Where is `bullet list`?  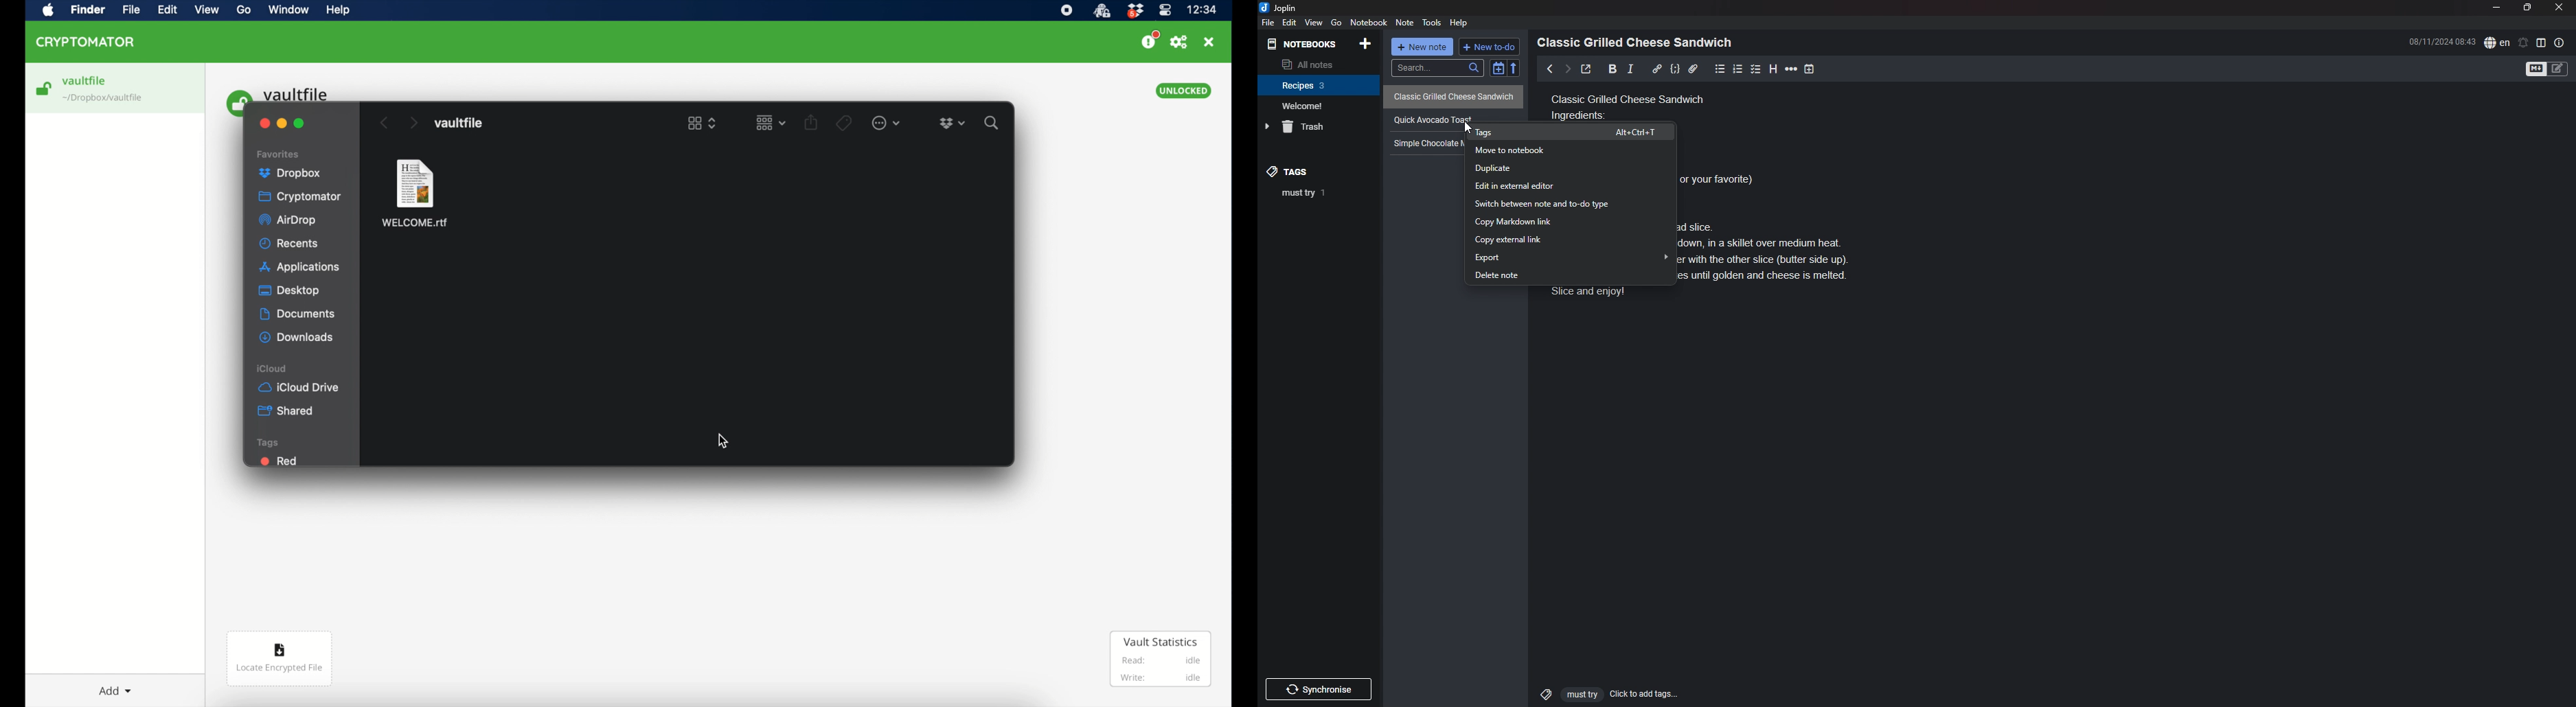 bullet list is located at coordinates (1720, 69).